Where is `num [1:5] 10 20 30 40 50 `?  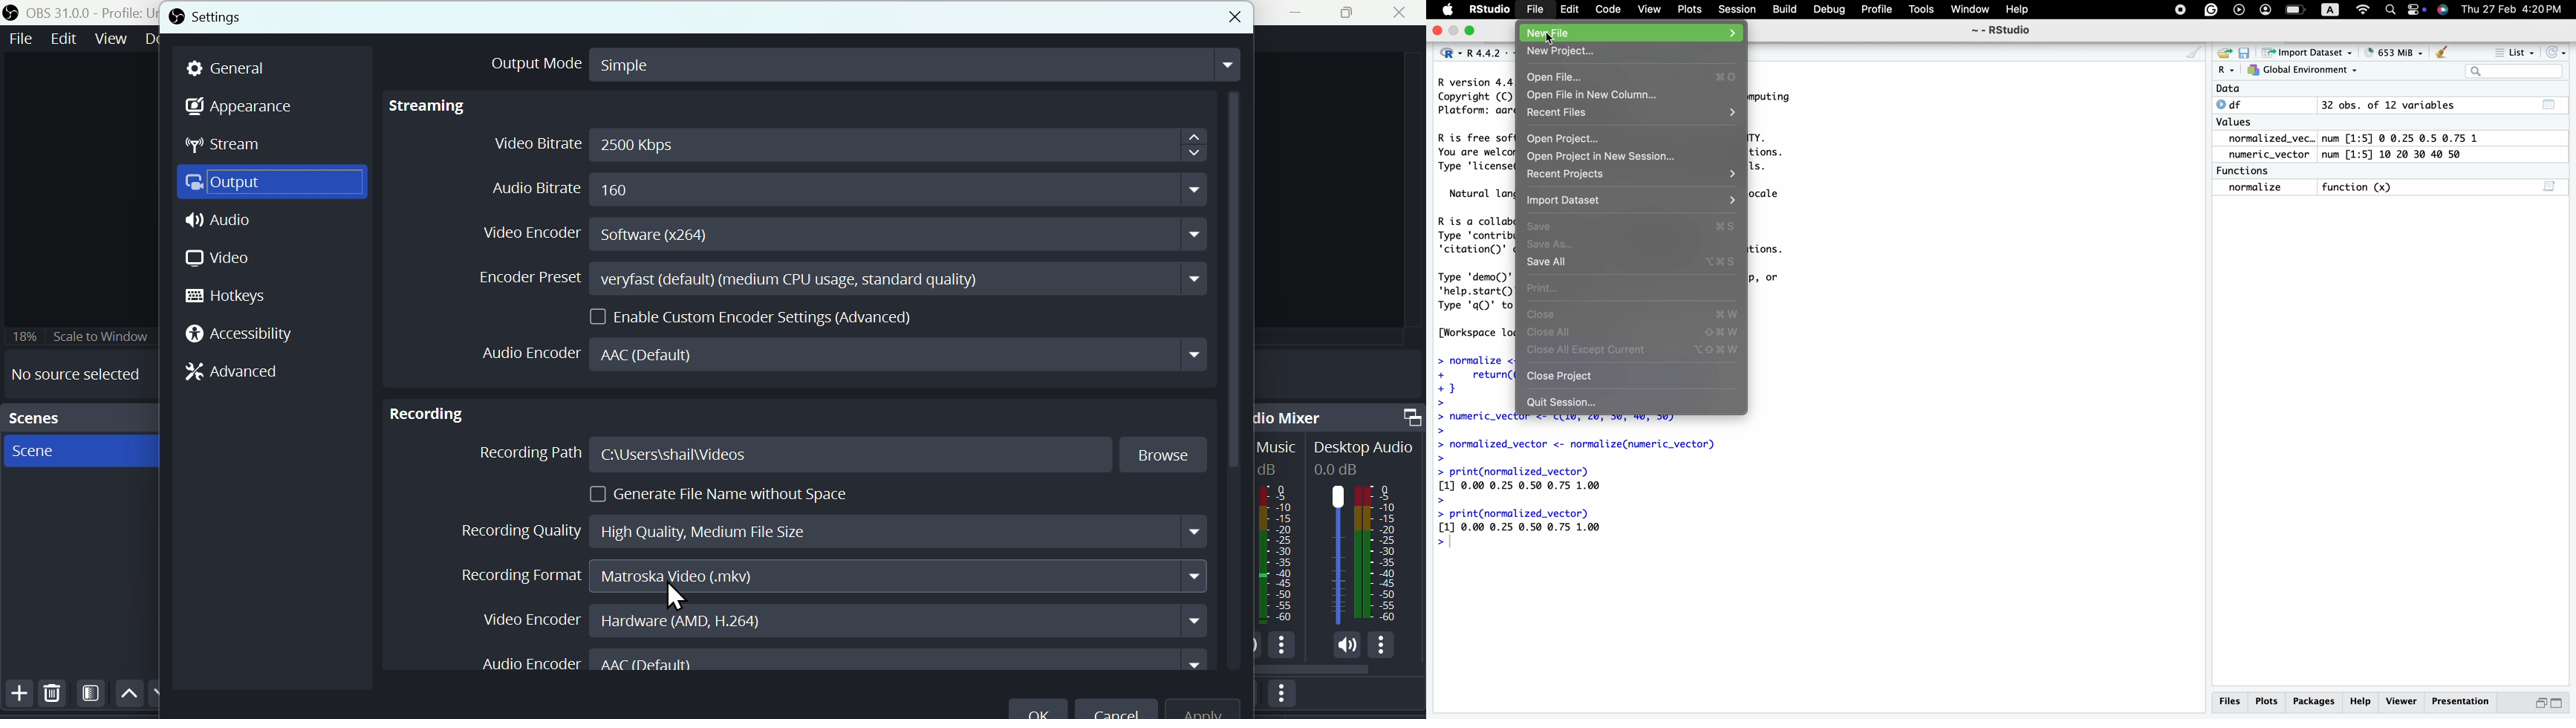
num [1:5] 10 20 30 40 50  is located at coordinates (2396, 155).